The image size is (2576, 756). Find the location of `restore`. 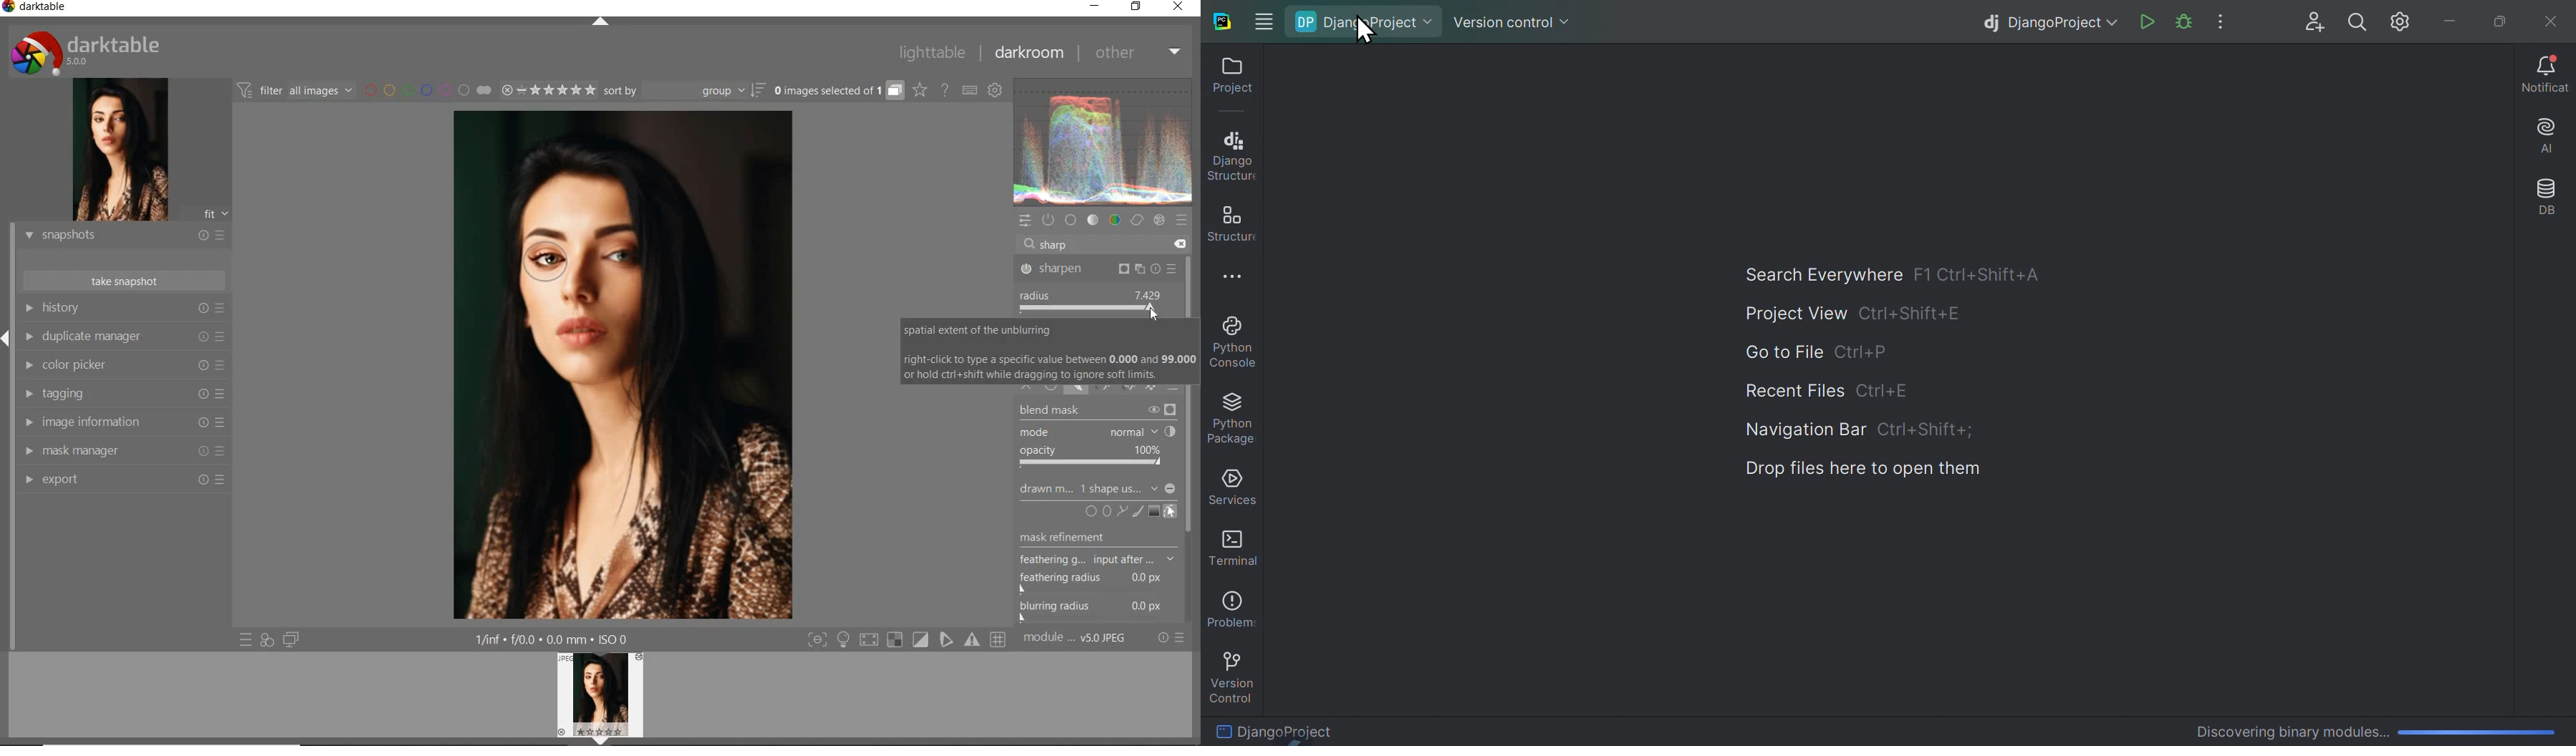

restore is located at coordinates (1138, 9).